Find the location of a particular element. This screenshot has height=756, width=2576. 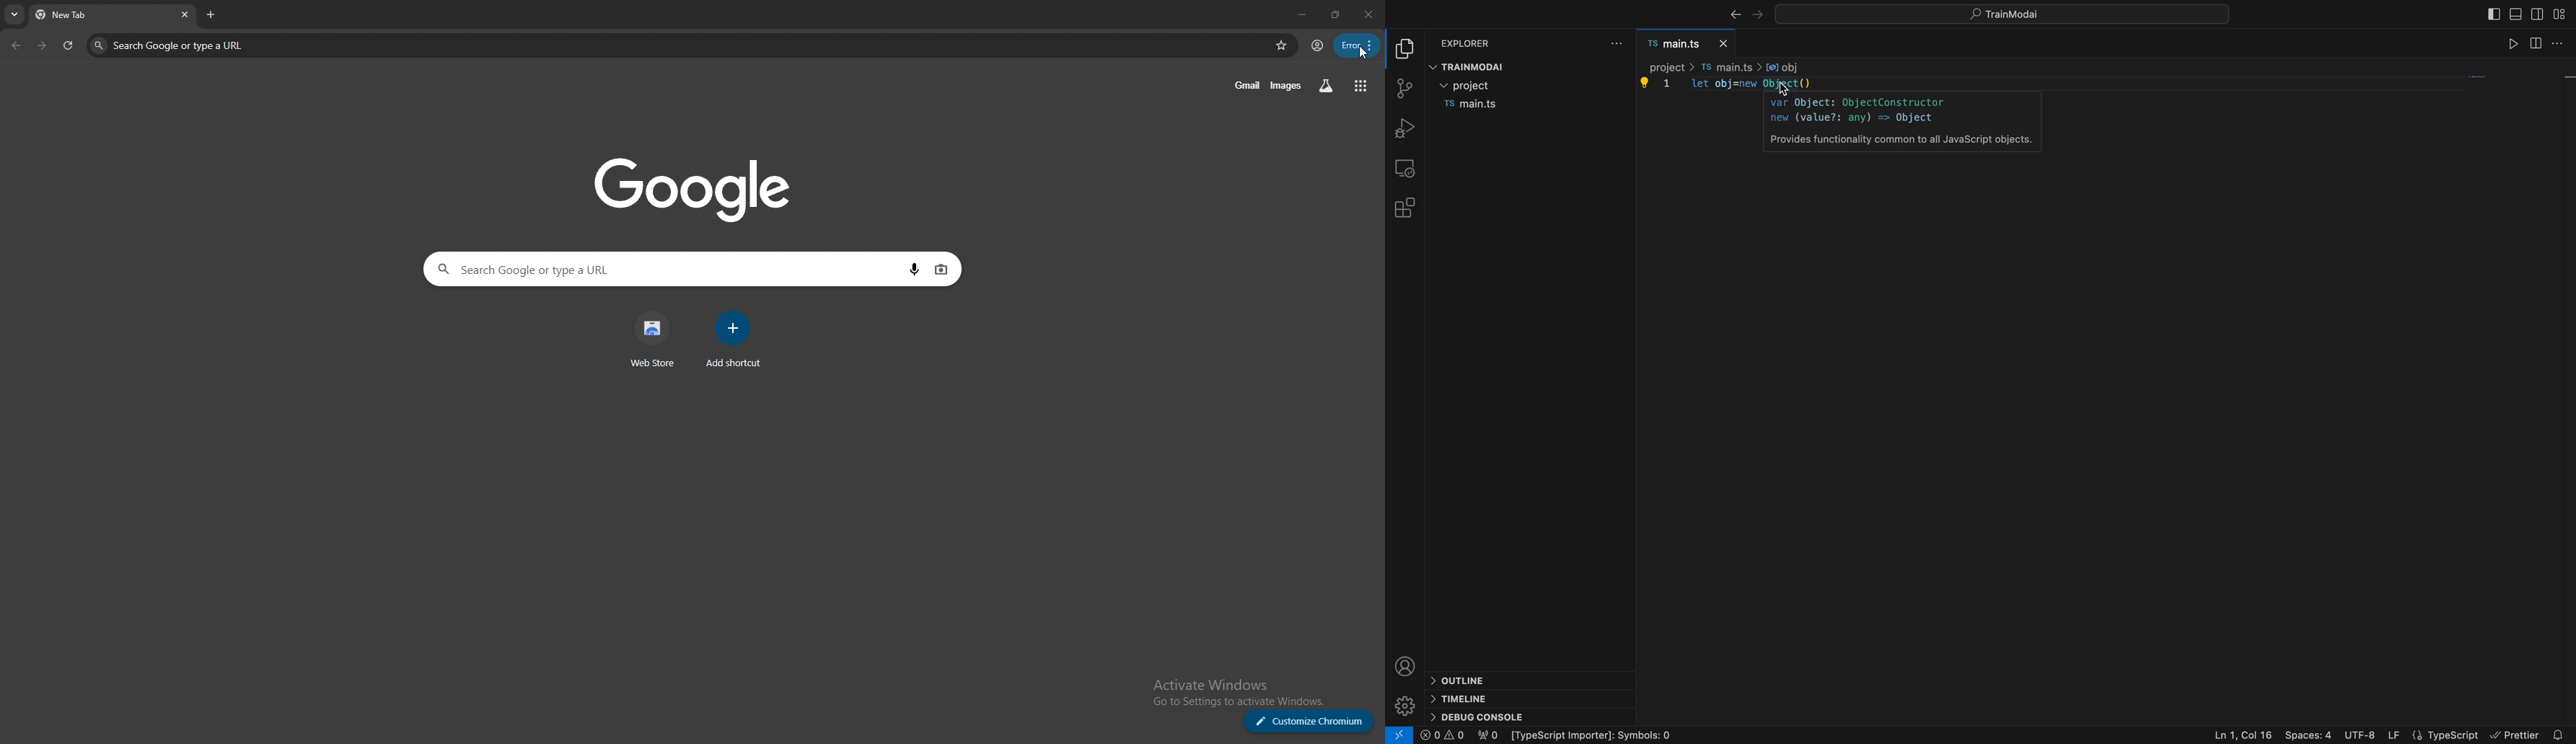

code runner is located at coordinates (2561, 43).